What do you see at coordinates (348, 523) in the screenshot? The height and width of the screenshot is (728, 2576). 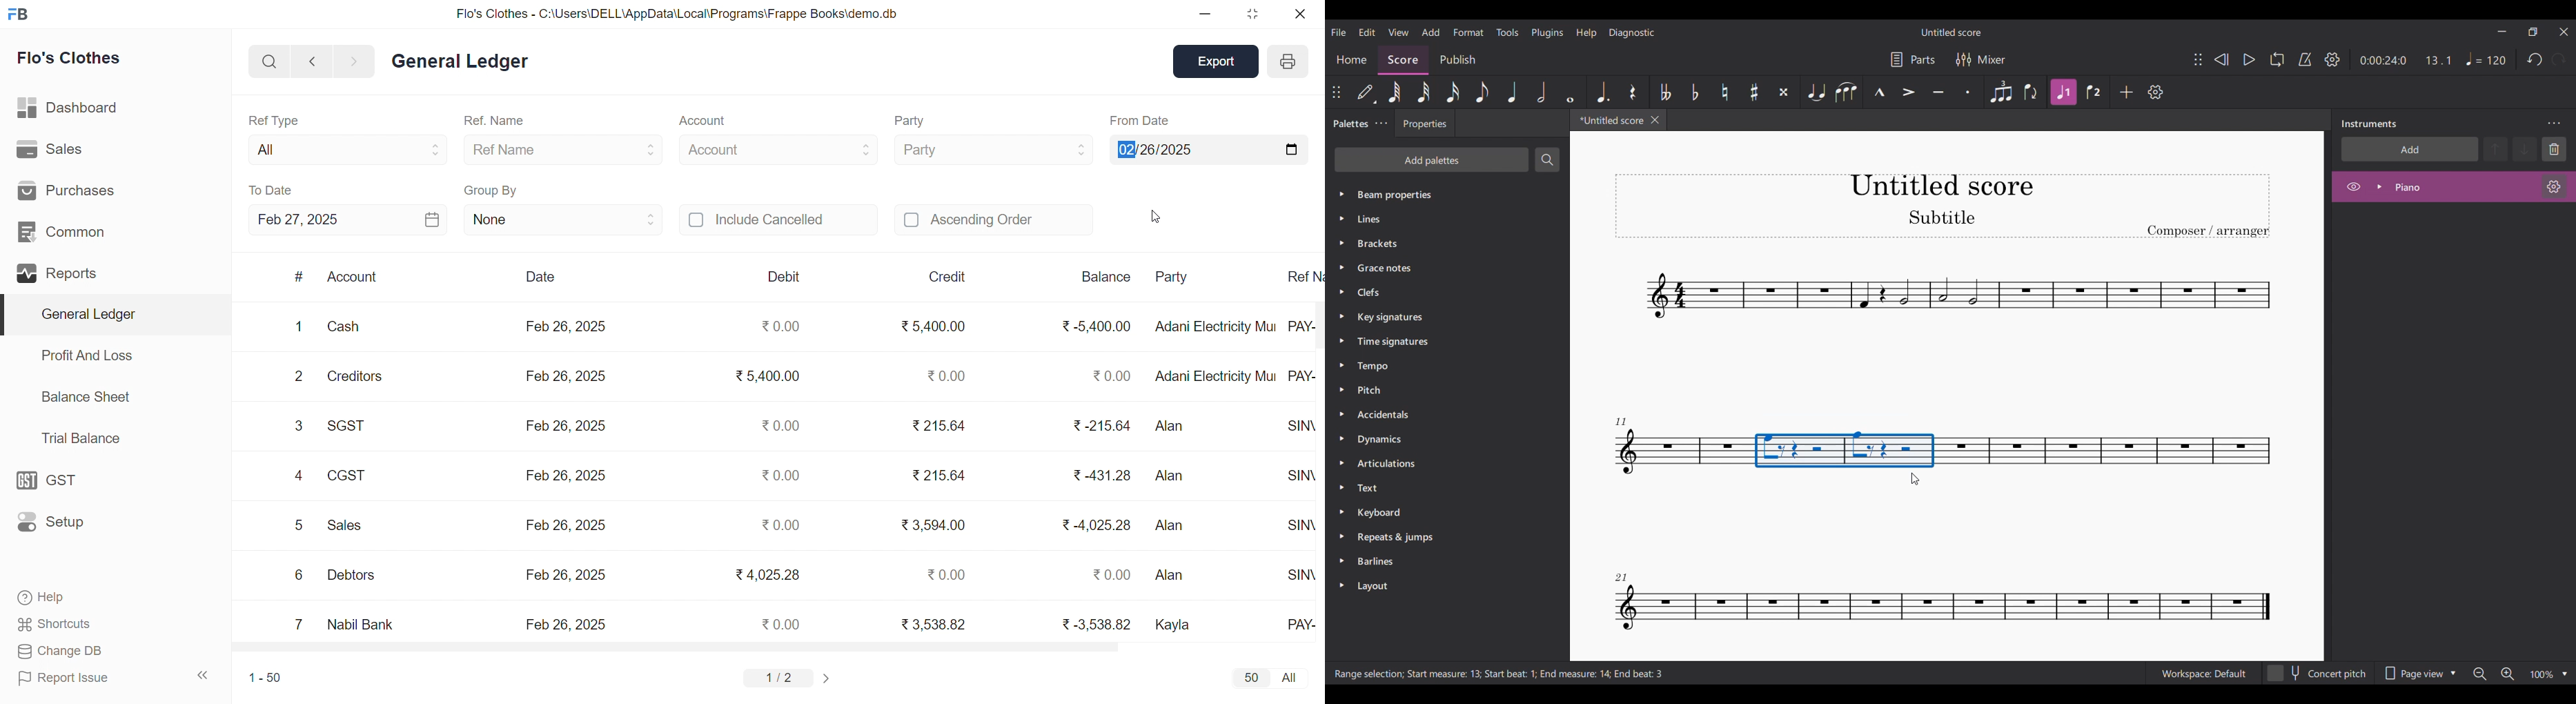 I see `Sales` at bounding box center [348, 523].